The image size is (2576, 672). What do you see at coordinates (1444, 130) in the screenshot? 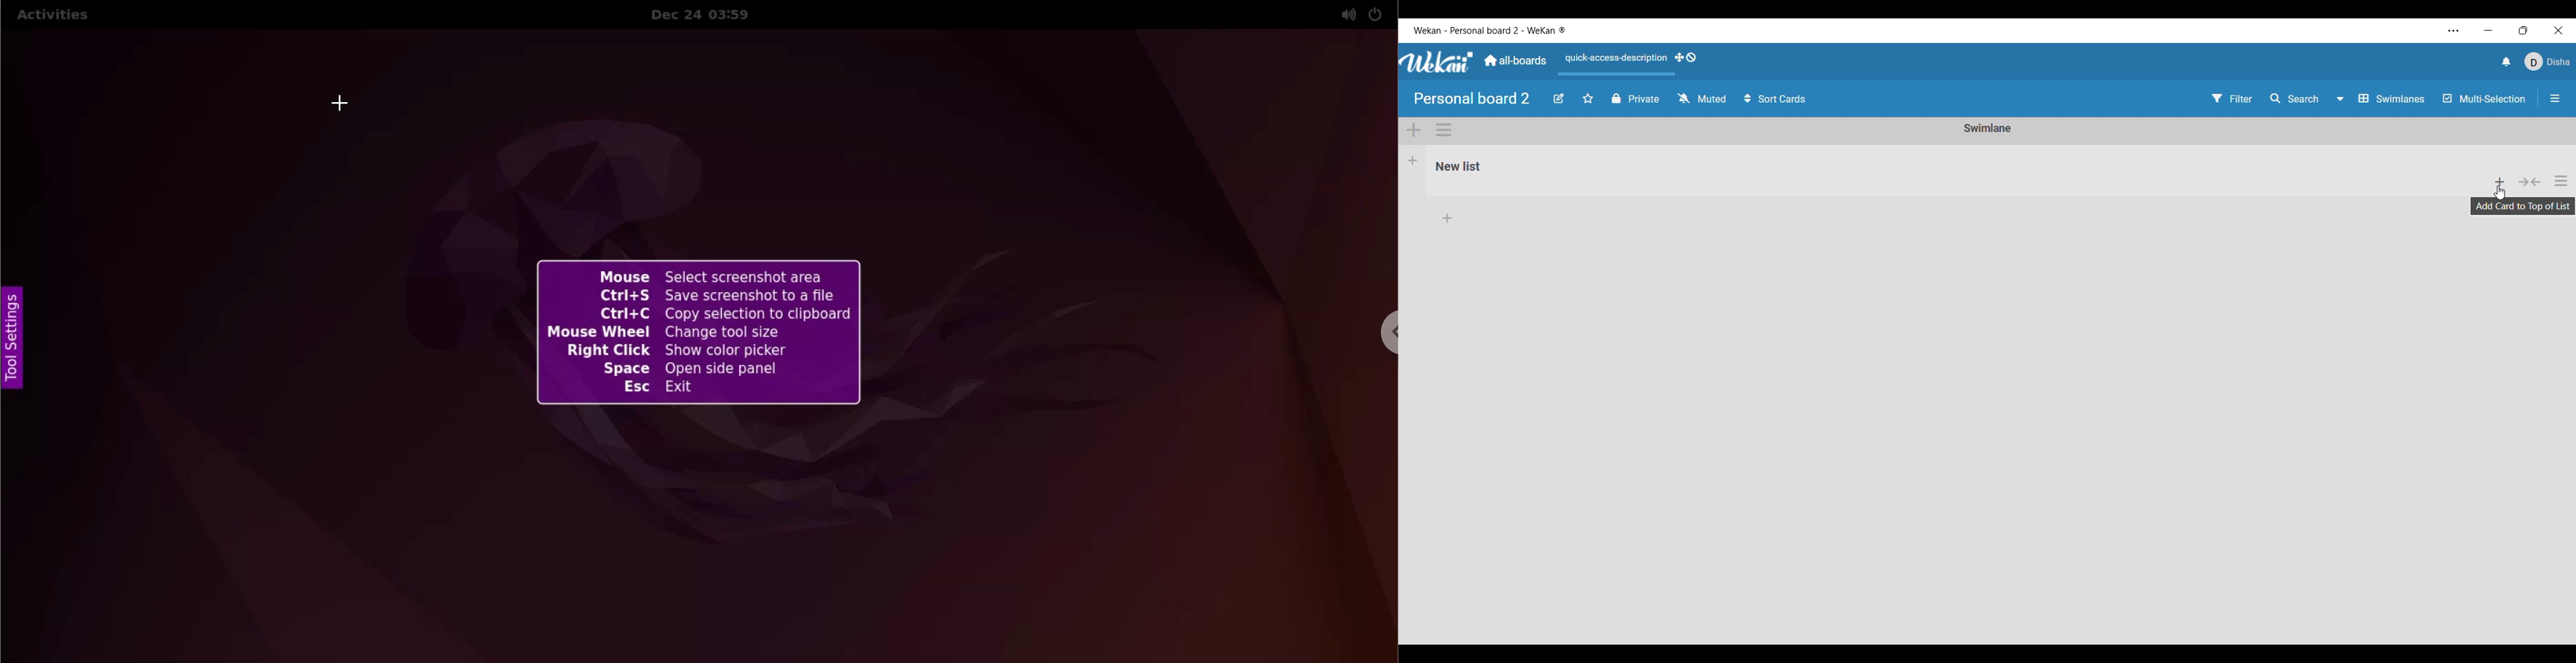
I see `Swimlane actions` at bounding box center [1444, 130].